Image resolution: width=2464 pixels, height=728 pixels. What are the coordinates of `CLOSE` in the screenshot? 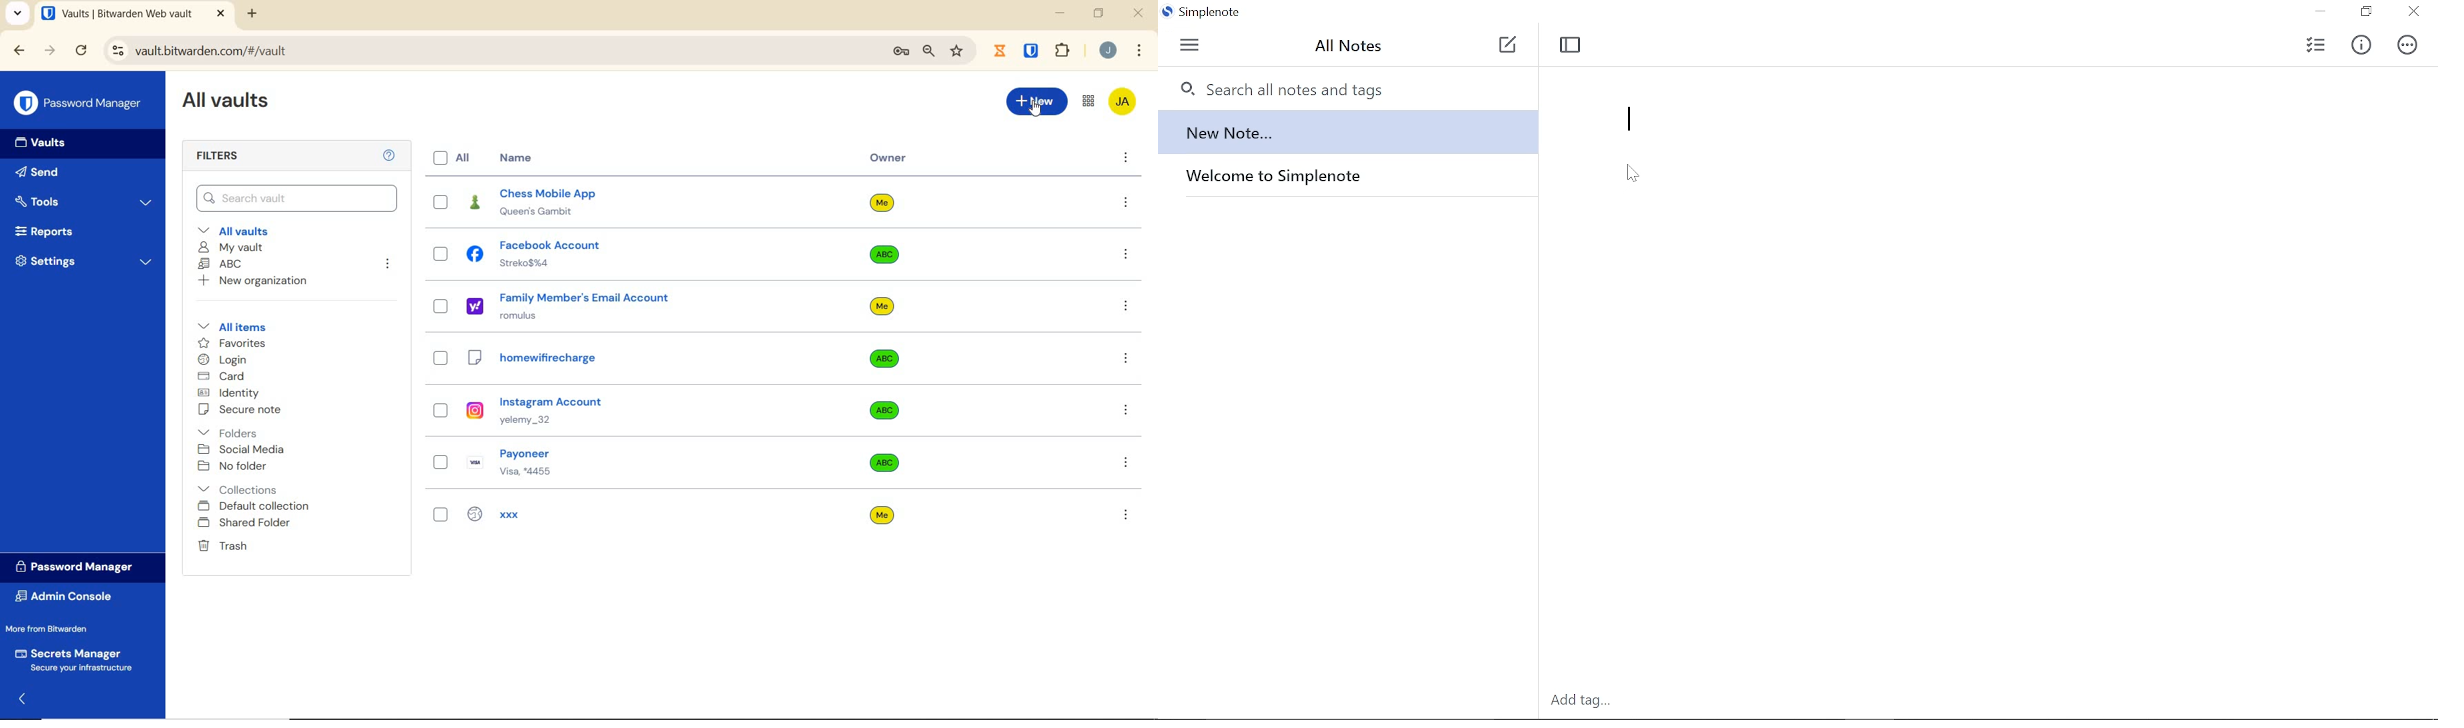 It's located at (221, 14).